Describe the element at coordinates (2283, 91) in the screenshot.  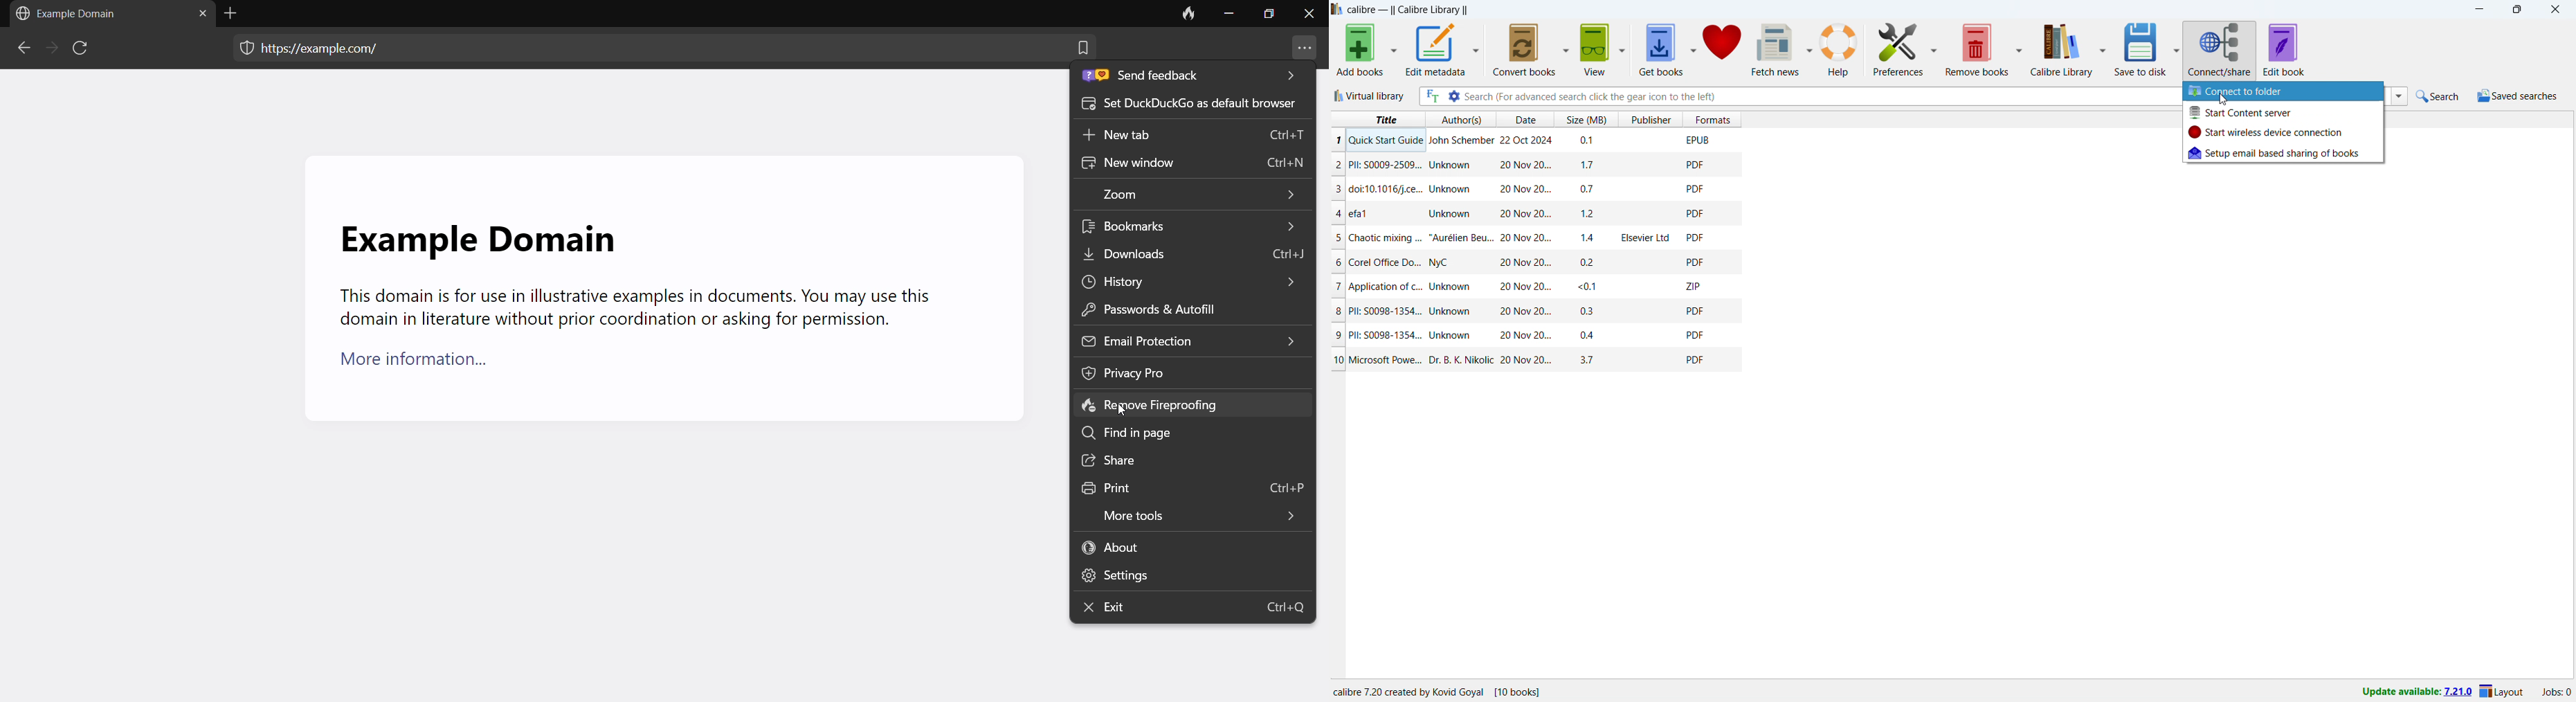
I see `connect to folder` at that location.